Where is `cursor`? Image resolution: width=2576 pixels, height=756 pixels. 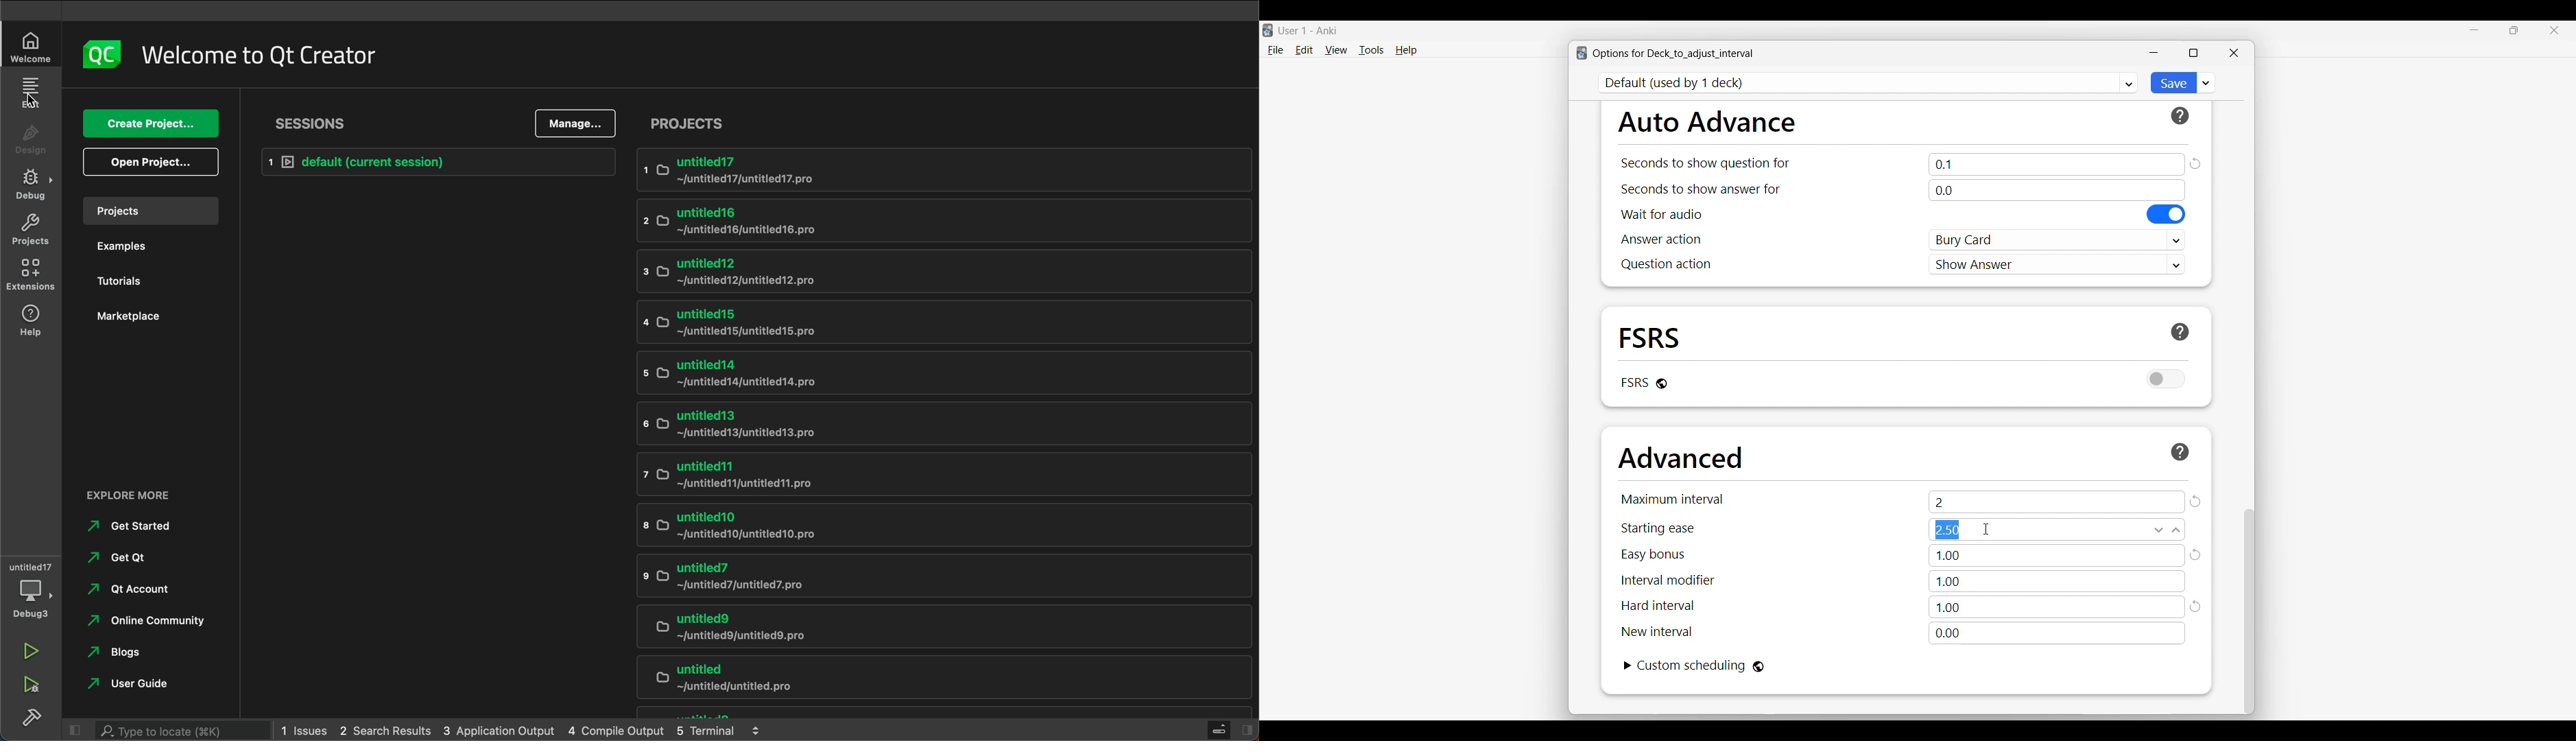 cursor is located at coordinates (1988, 529).